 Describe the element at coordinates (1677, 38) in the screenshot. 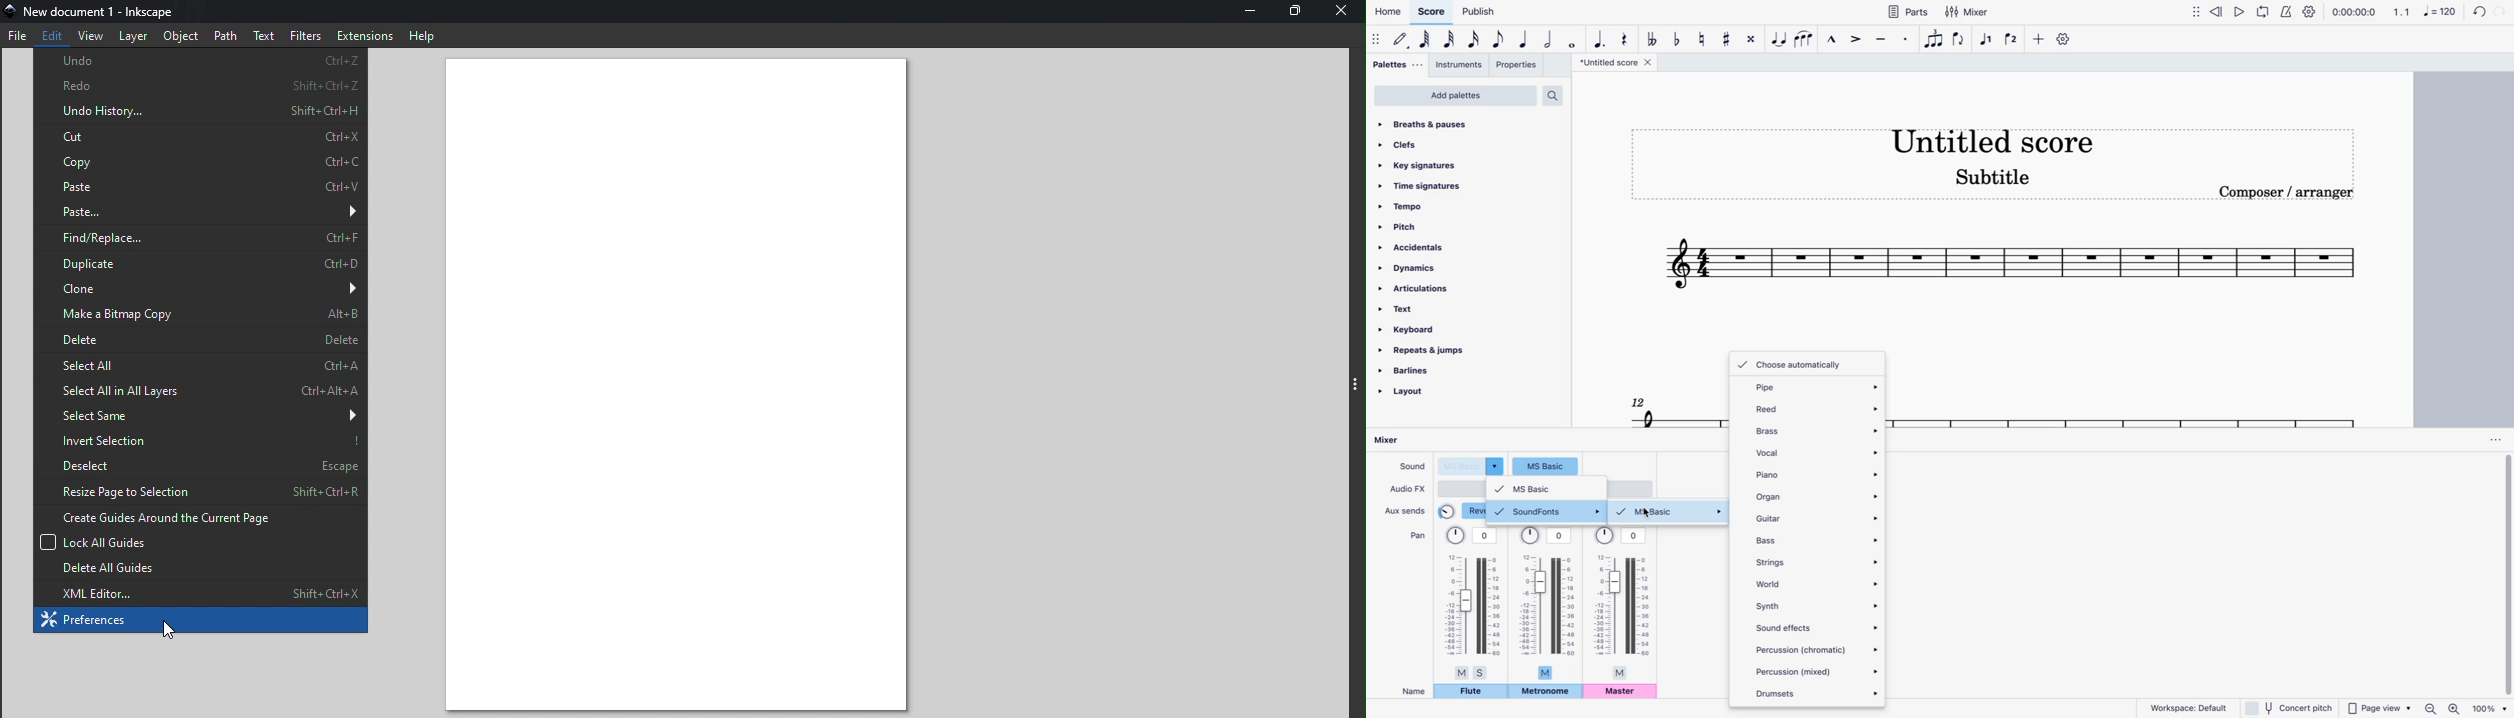

I see `toggle flat` at that location.